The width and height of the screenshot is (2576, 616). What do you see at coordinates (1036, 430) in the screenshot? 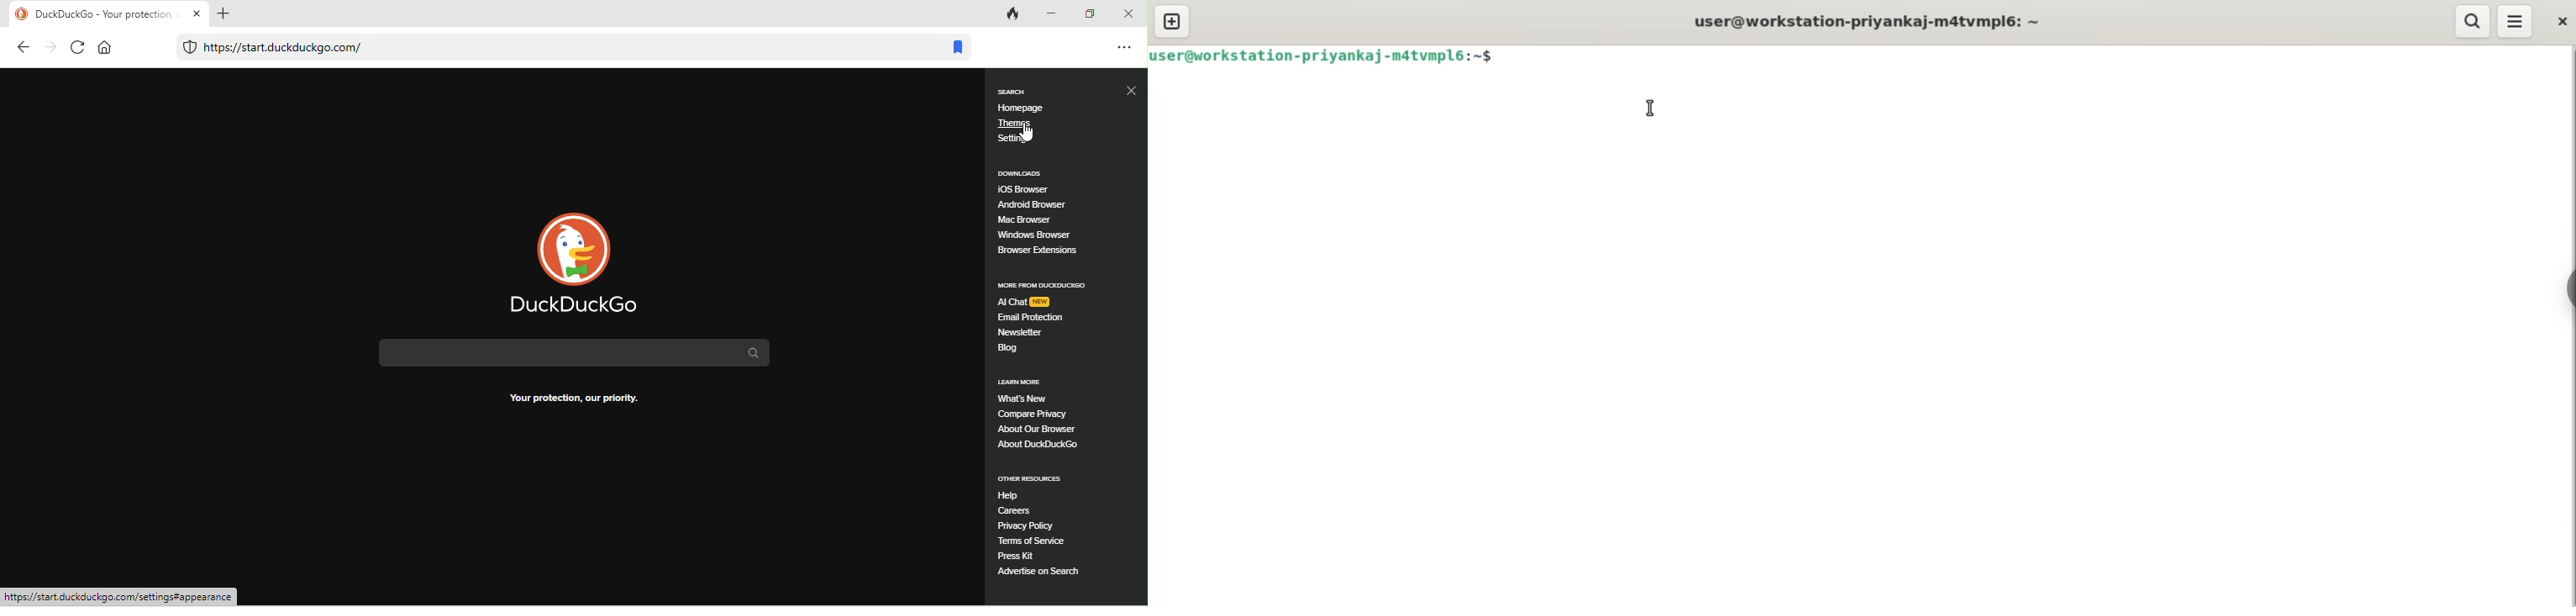
I see `about our browser` at bounding box center [1036, 430].